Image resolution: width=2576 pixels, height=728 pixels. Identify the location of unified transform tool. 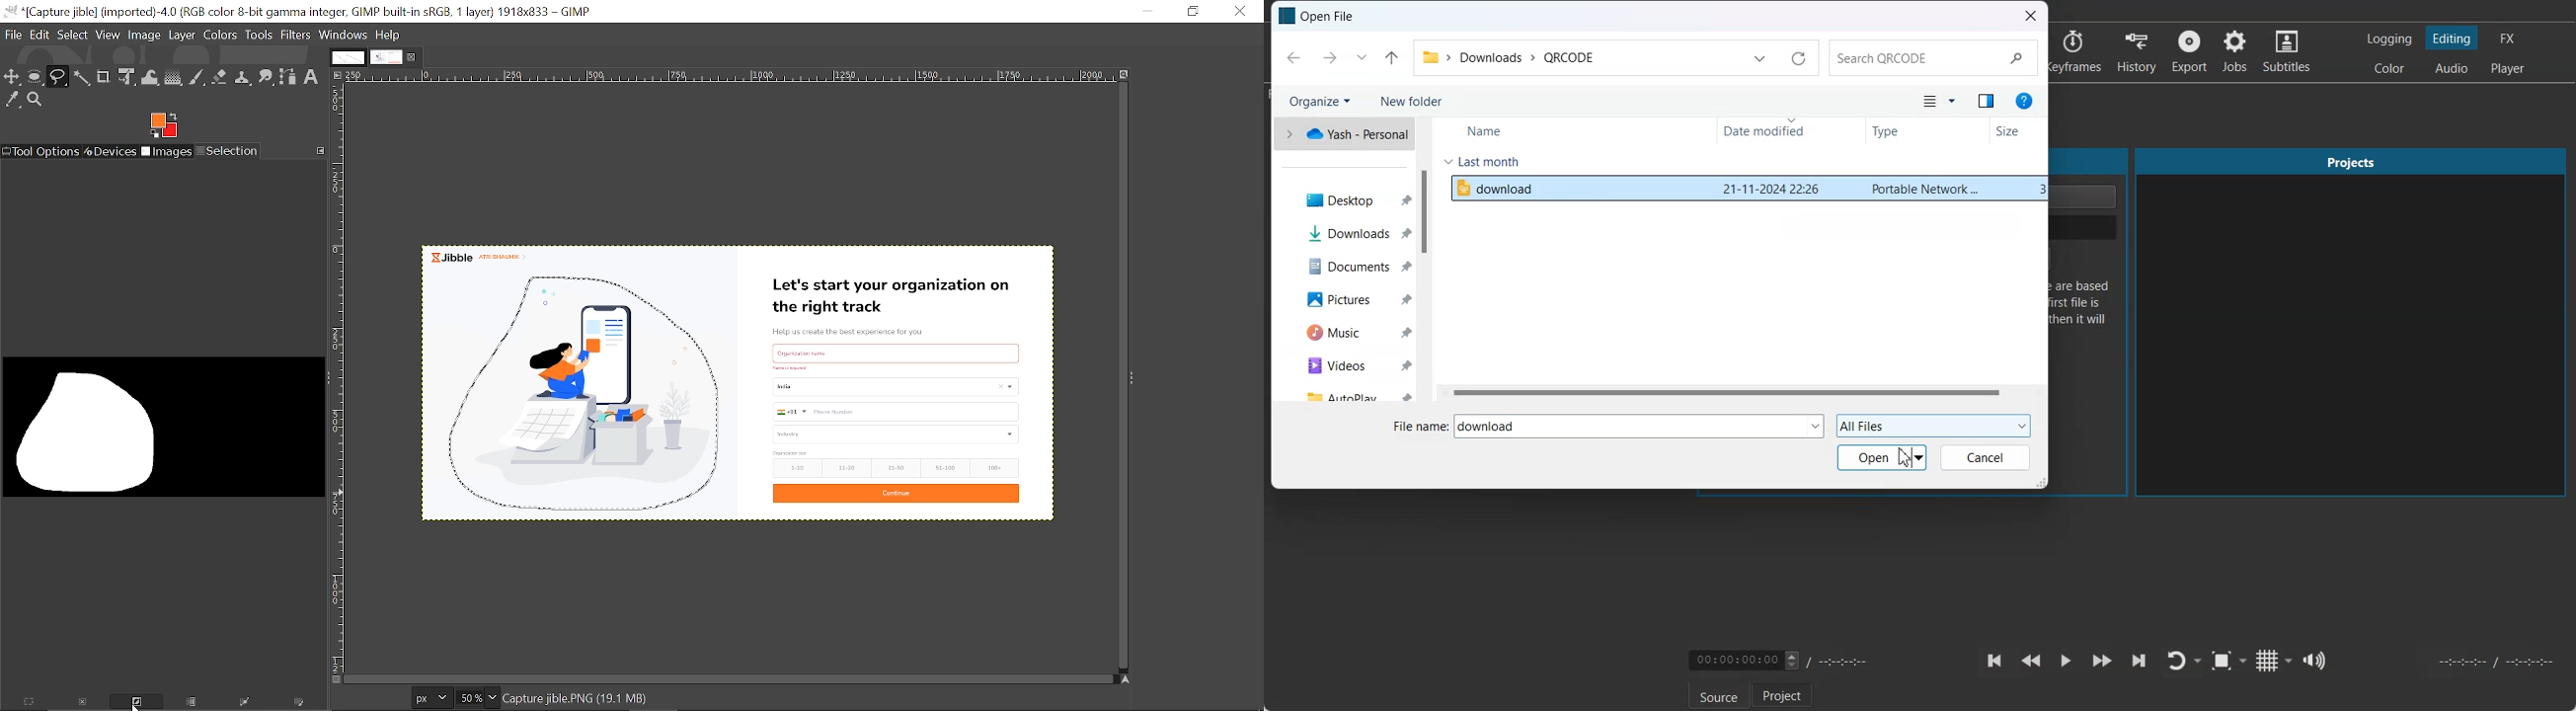
(128, 78).